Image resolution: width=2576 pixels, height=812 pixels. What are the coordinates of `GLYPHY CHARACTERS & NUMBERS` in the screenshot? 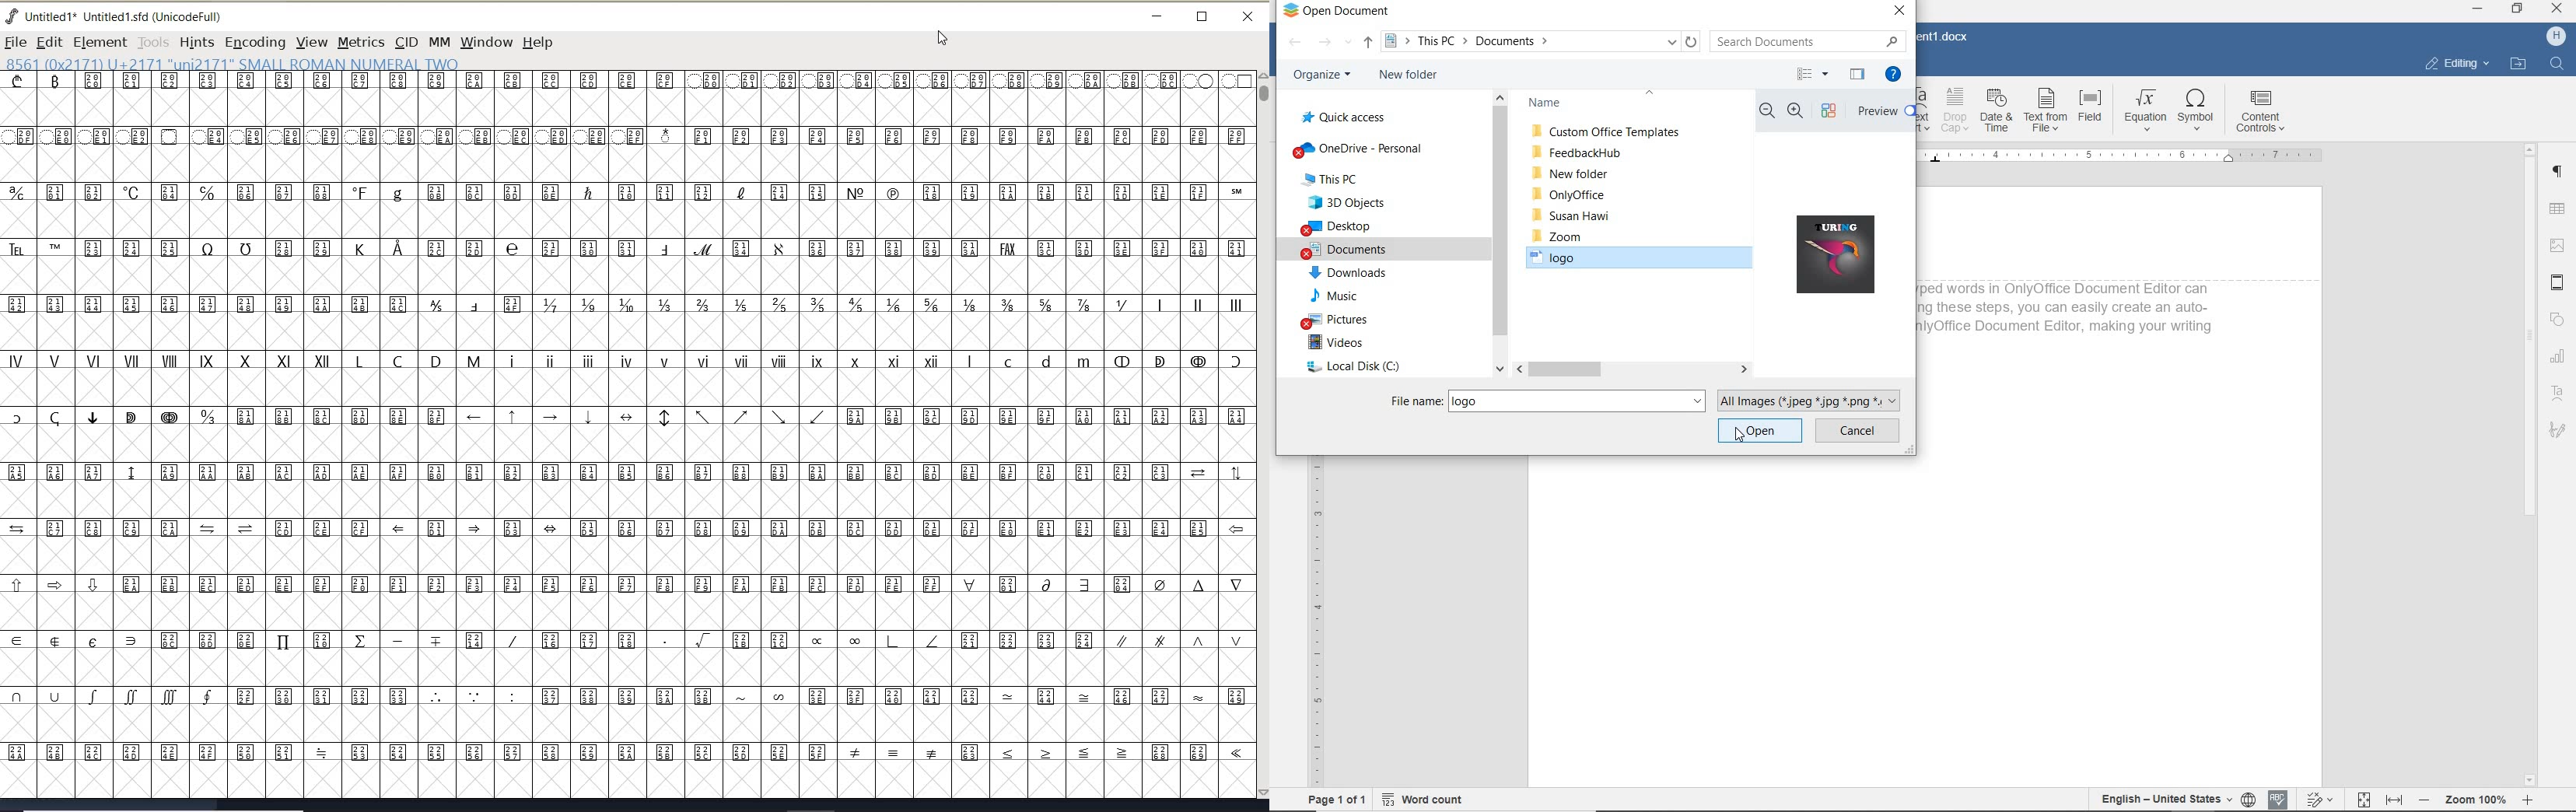 It's located at (626, 427).